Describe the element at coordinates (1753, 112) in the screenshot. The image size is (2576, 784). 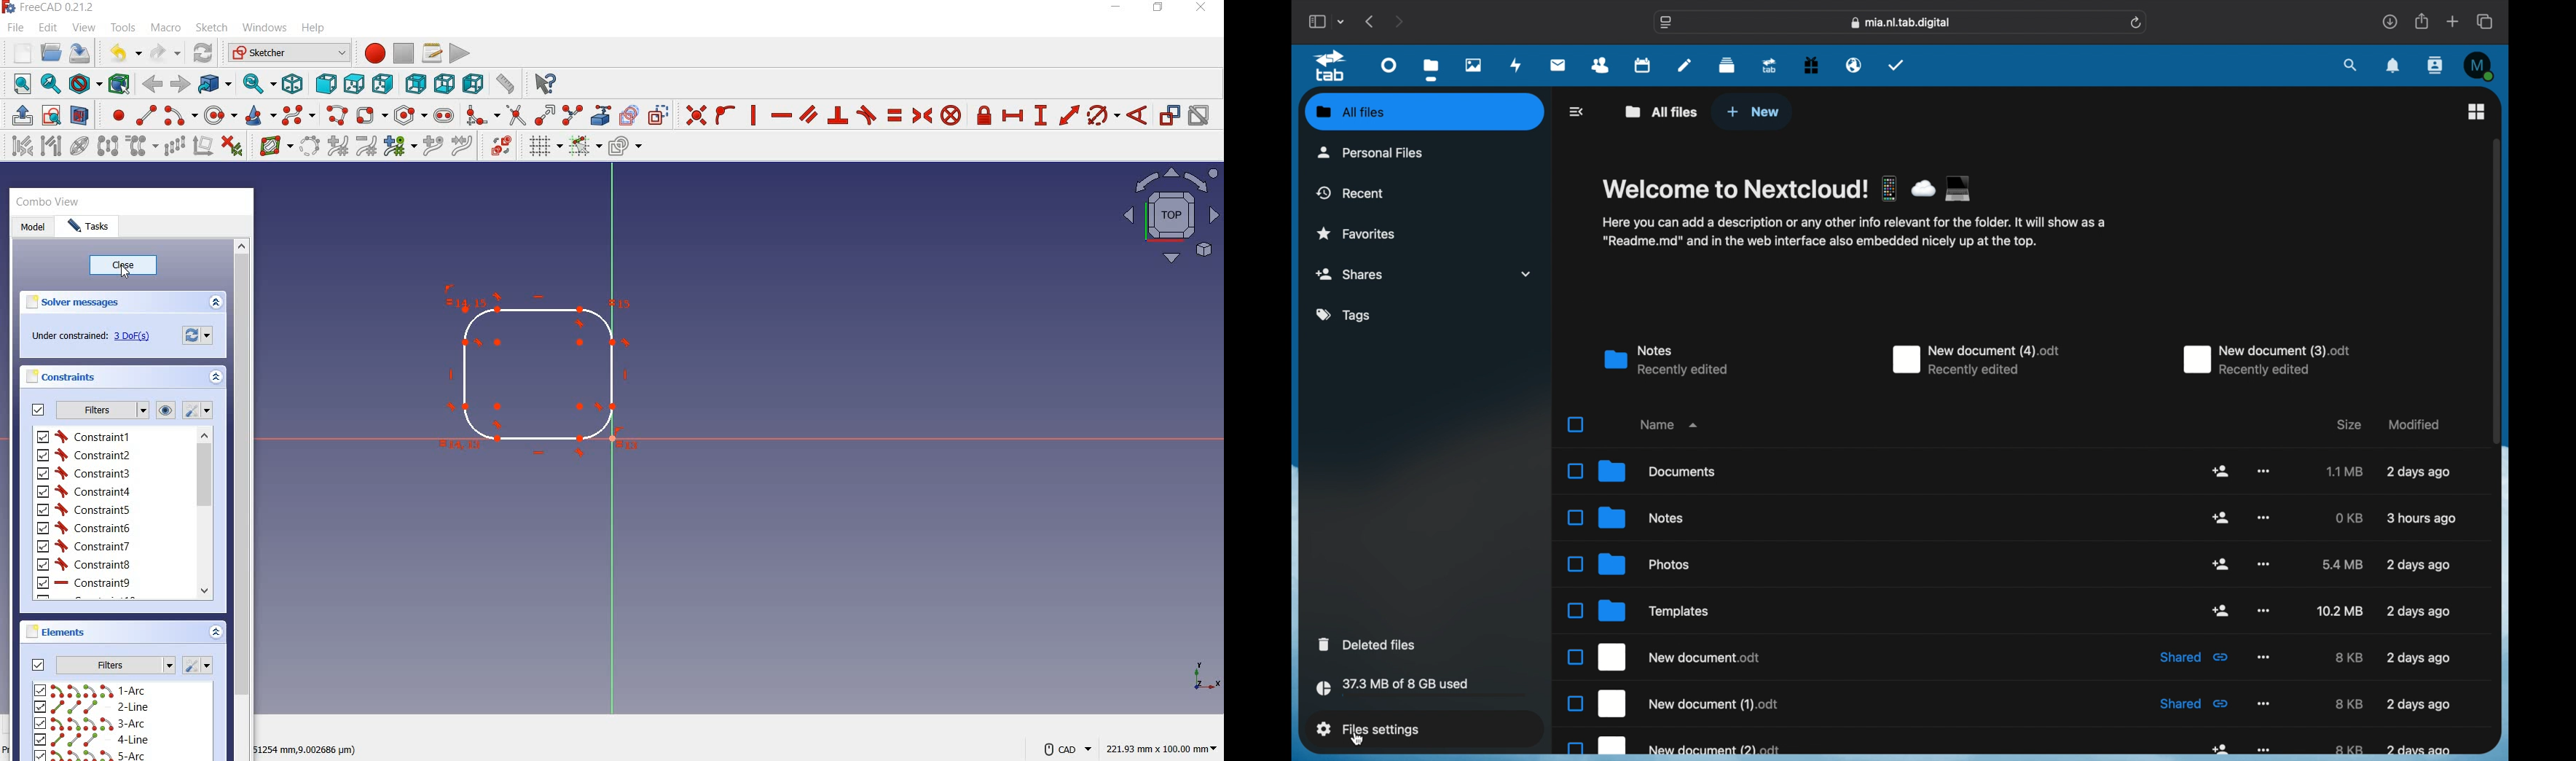
I see `new` at that location.